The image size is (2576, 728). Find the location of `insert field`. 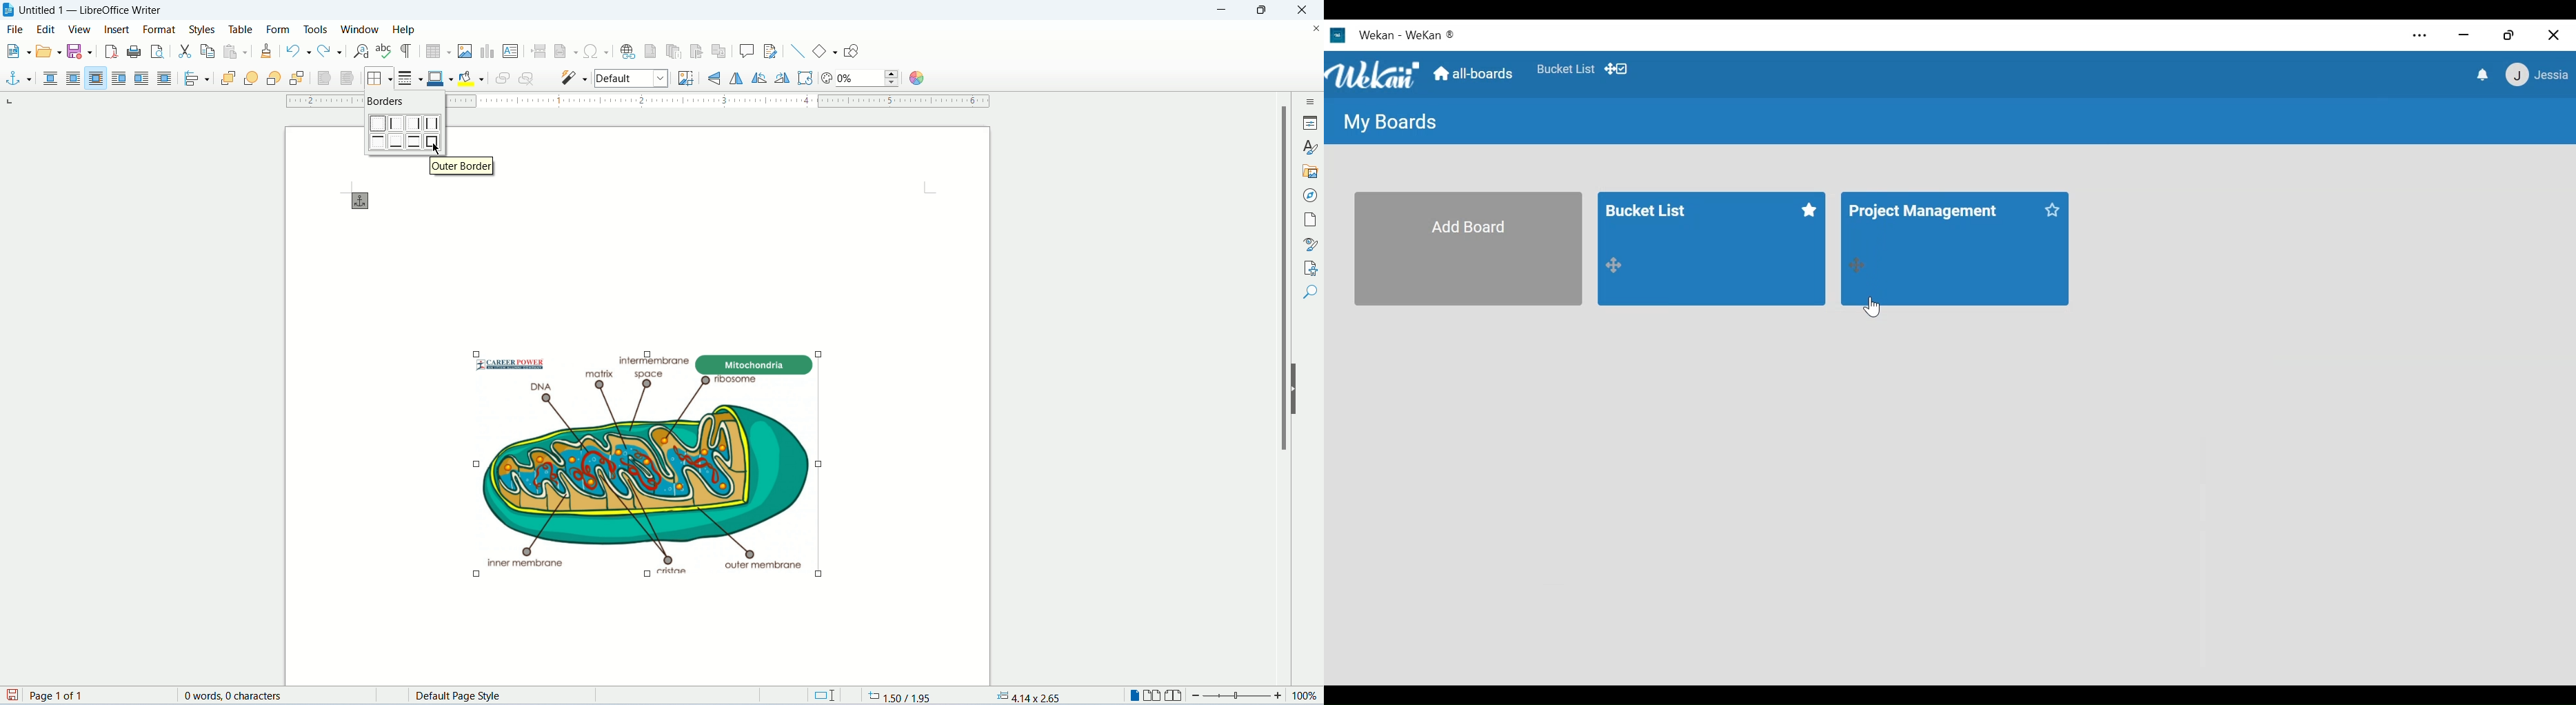

insert field is located at coordinates (566, 51).